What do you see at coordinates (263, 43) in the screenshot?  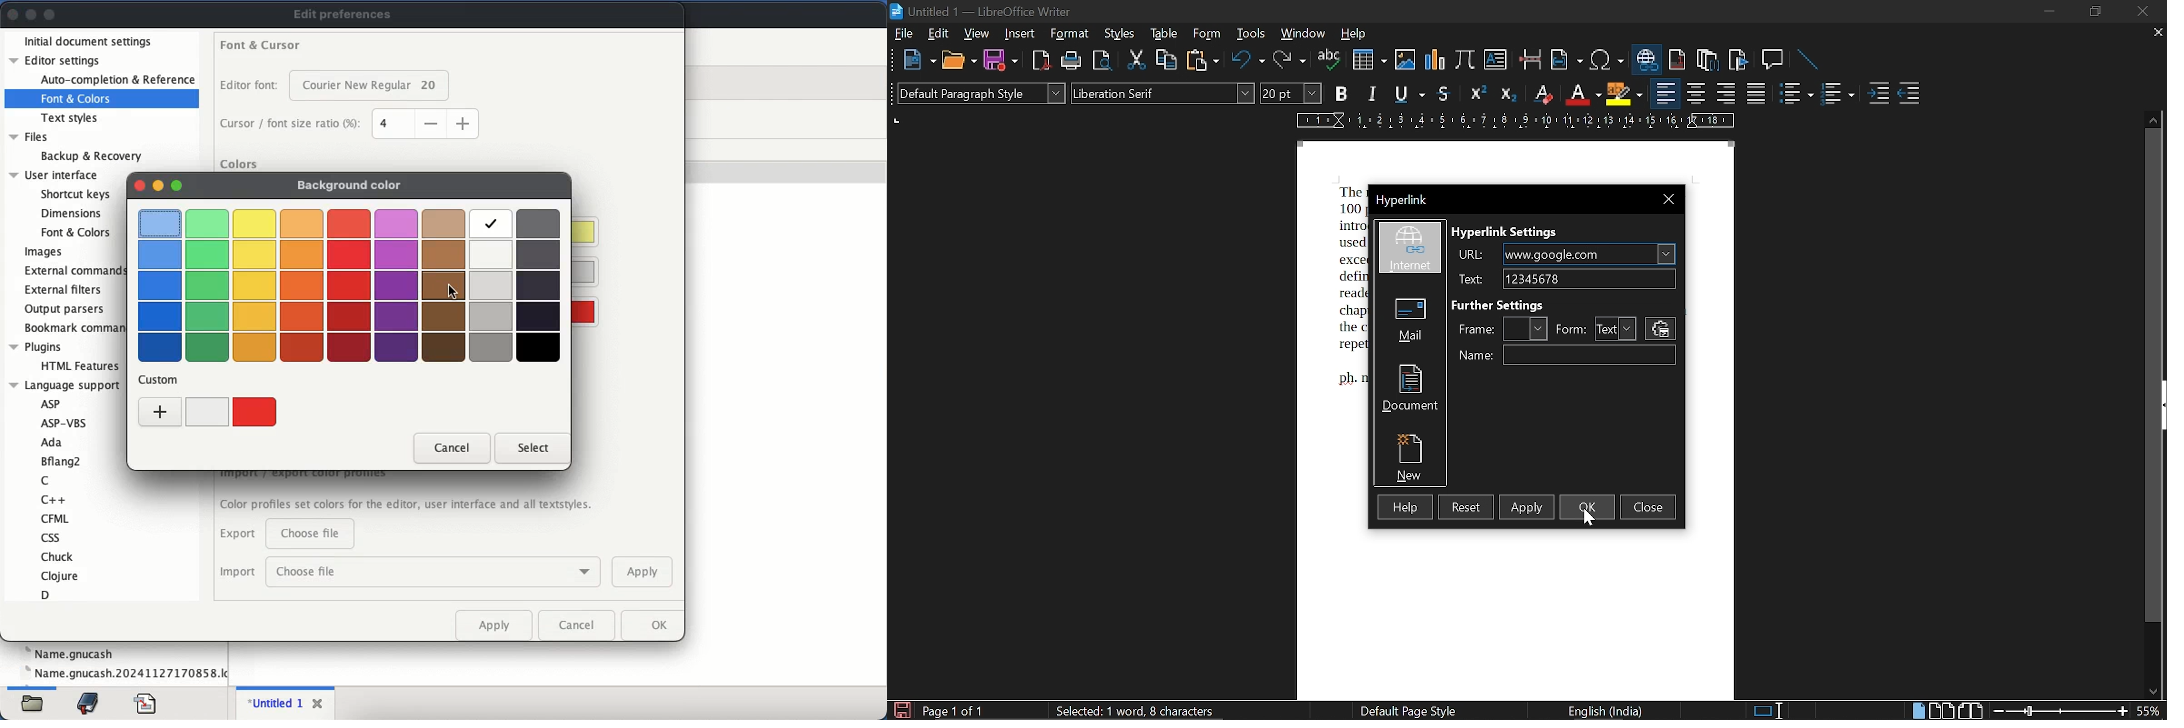 I see `font and cursor` at bounding box center [263, 43].